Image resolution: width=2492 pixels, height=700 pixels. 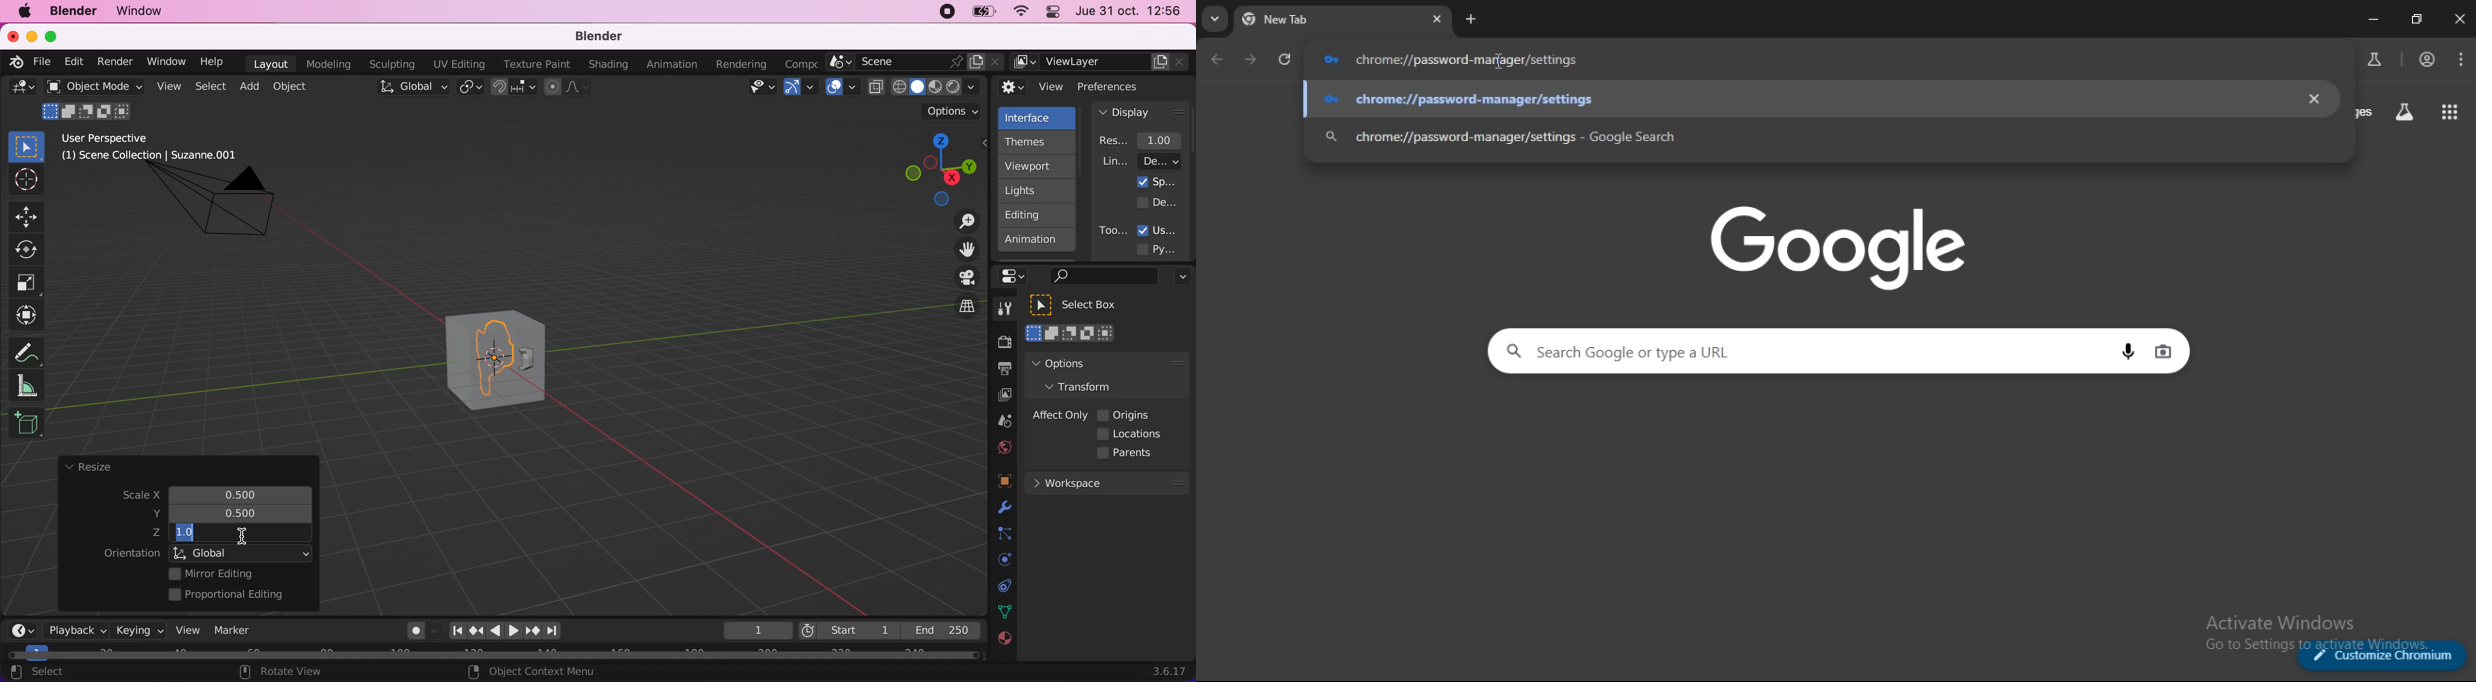 I want to click on rotate view, so click(x=290, y=673).